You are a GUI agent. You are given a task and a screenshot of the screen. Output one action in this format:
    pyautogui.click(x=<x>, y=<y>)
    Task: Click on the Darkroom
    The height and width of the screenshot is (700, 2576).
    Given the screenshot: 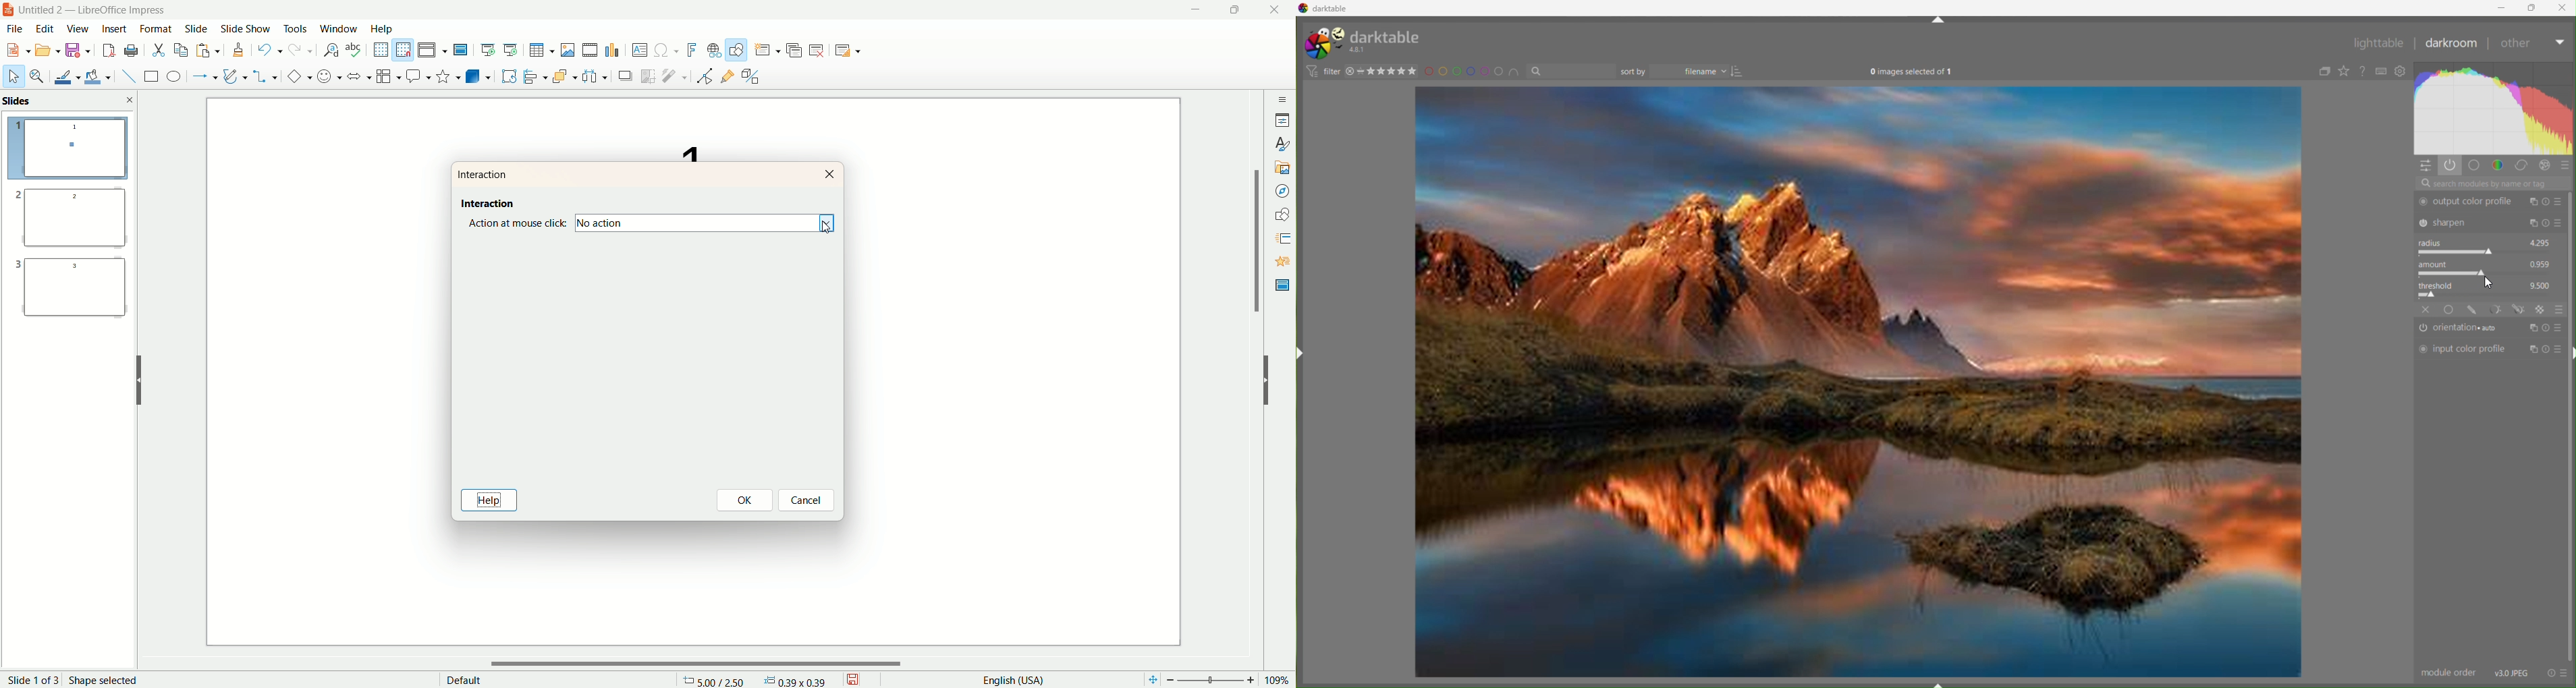 What is the action you would take?
    pyautogui.click(x=2452, y=45)
    